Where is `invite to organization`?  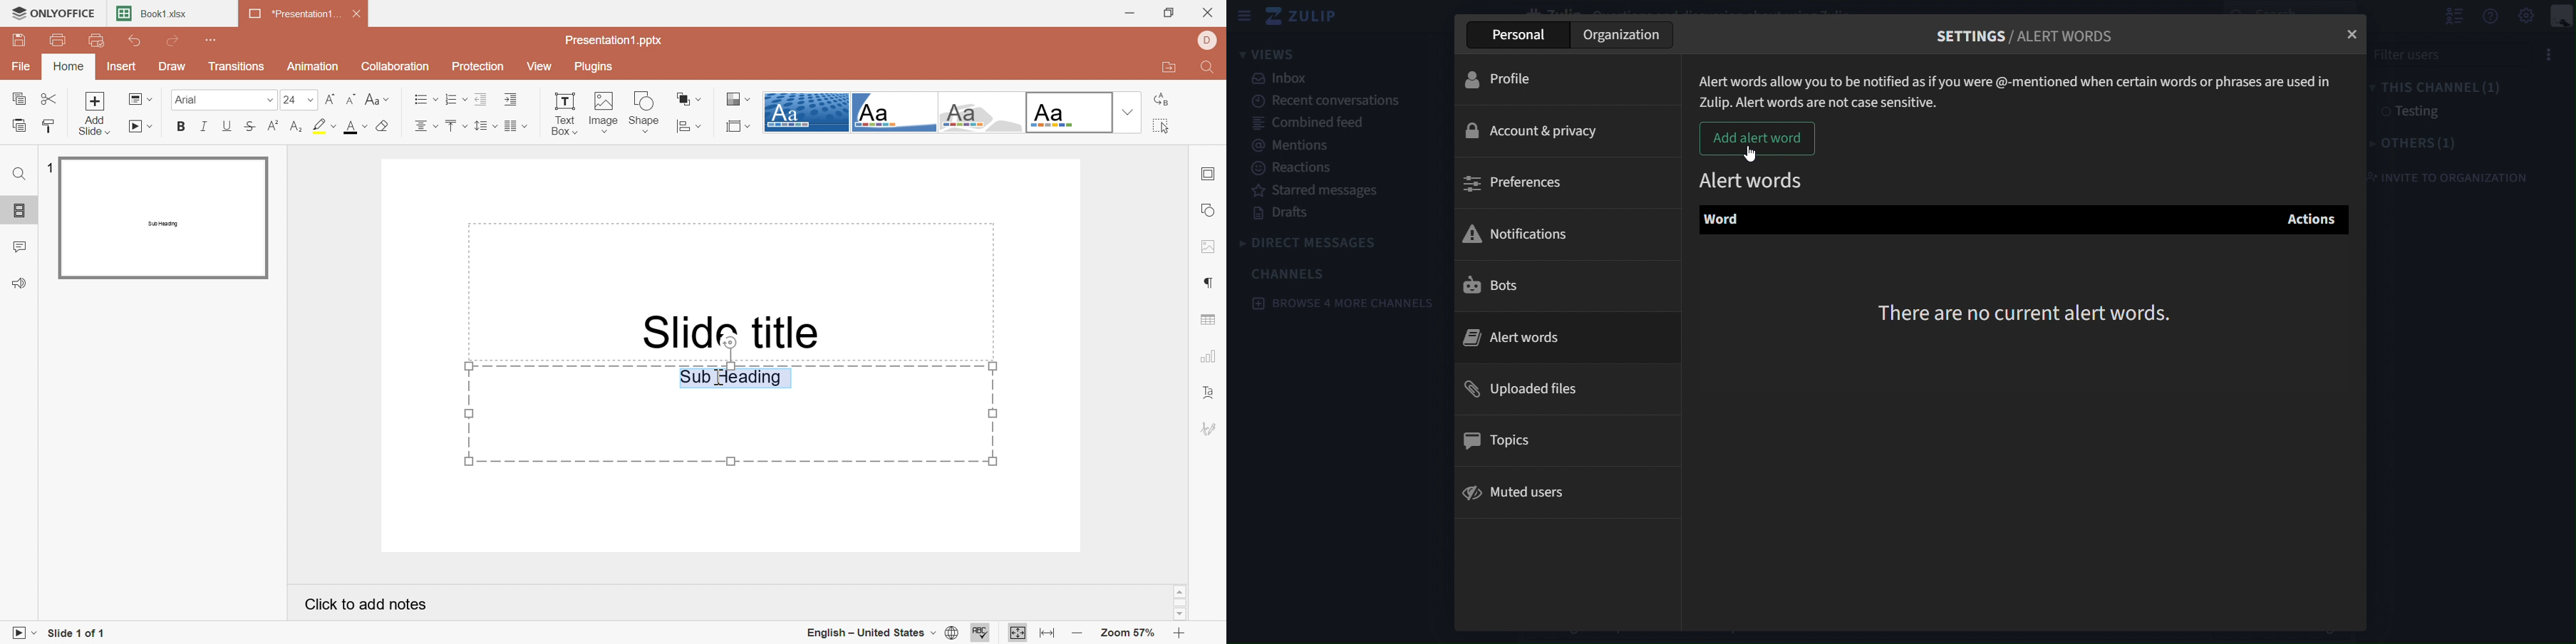
invite to organization is located at coordinates (2446, 178).